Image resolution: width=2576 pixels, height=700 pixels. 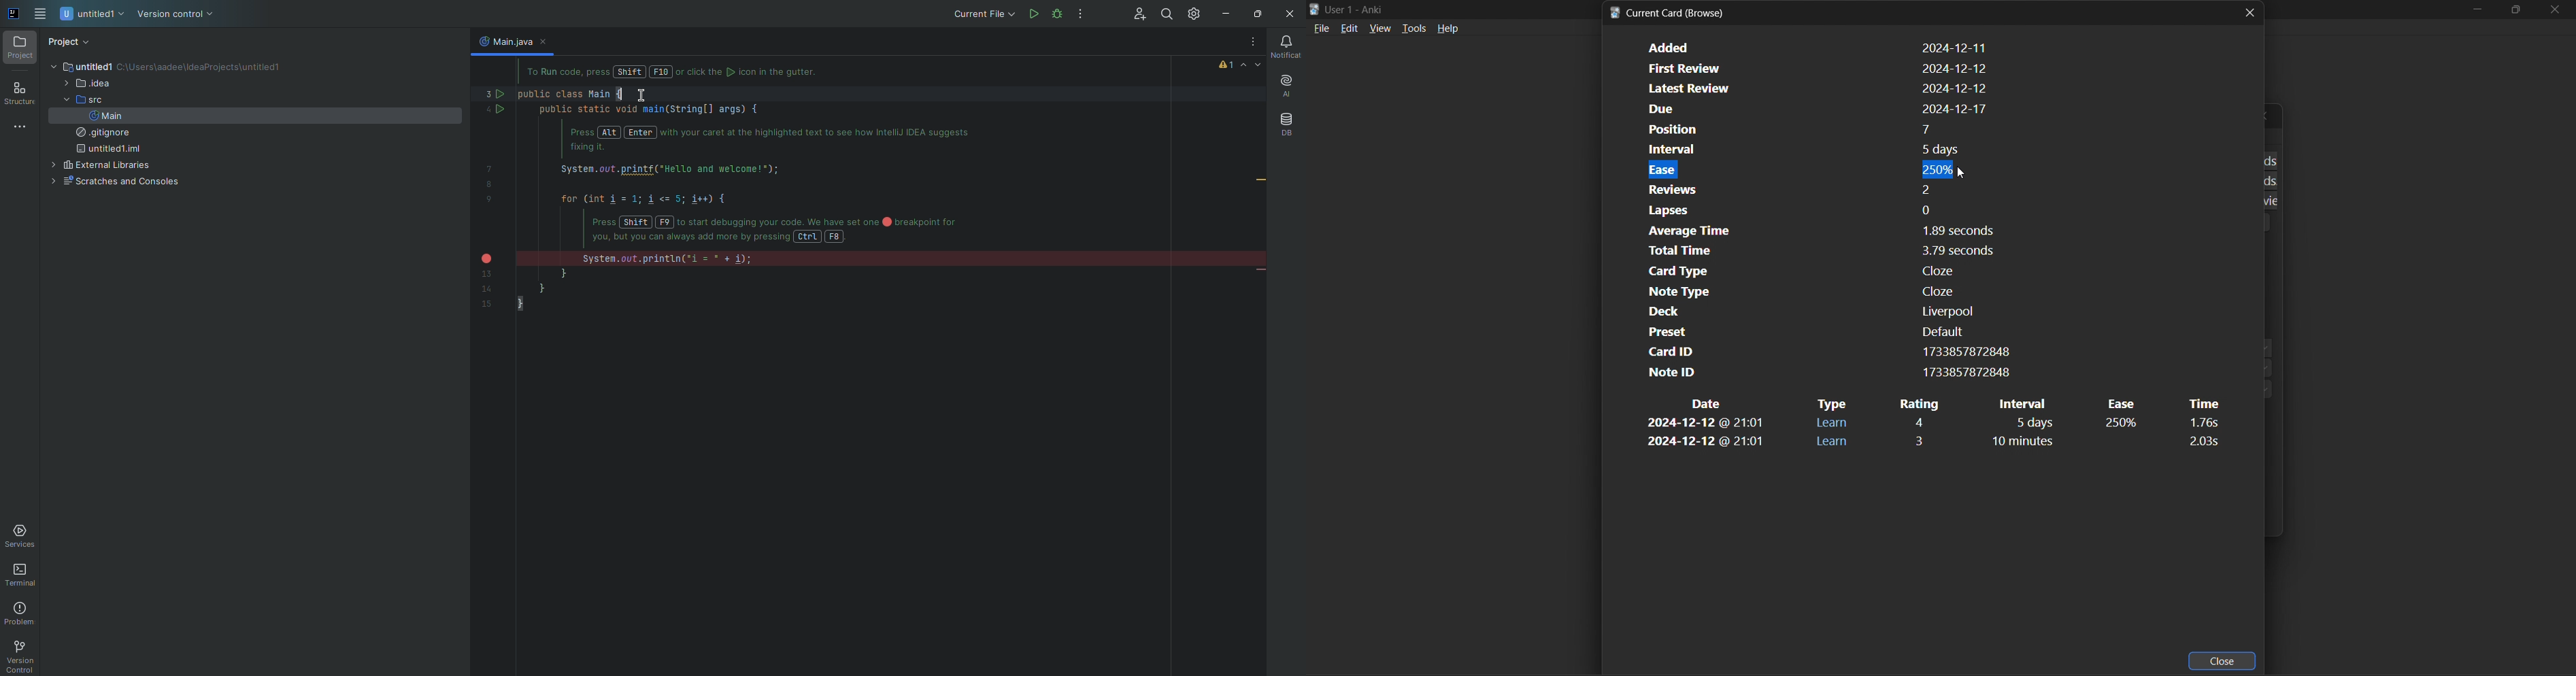 What do you see at coordinates (1814, 67) in the screenshot?
I see `card first review dat` at bounding box center [1814, 67].